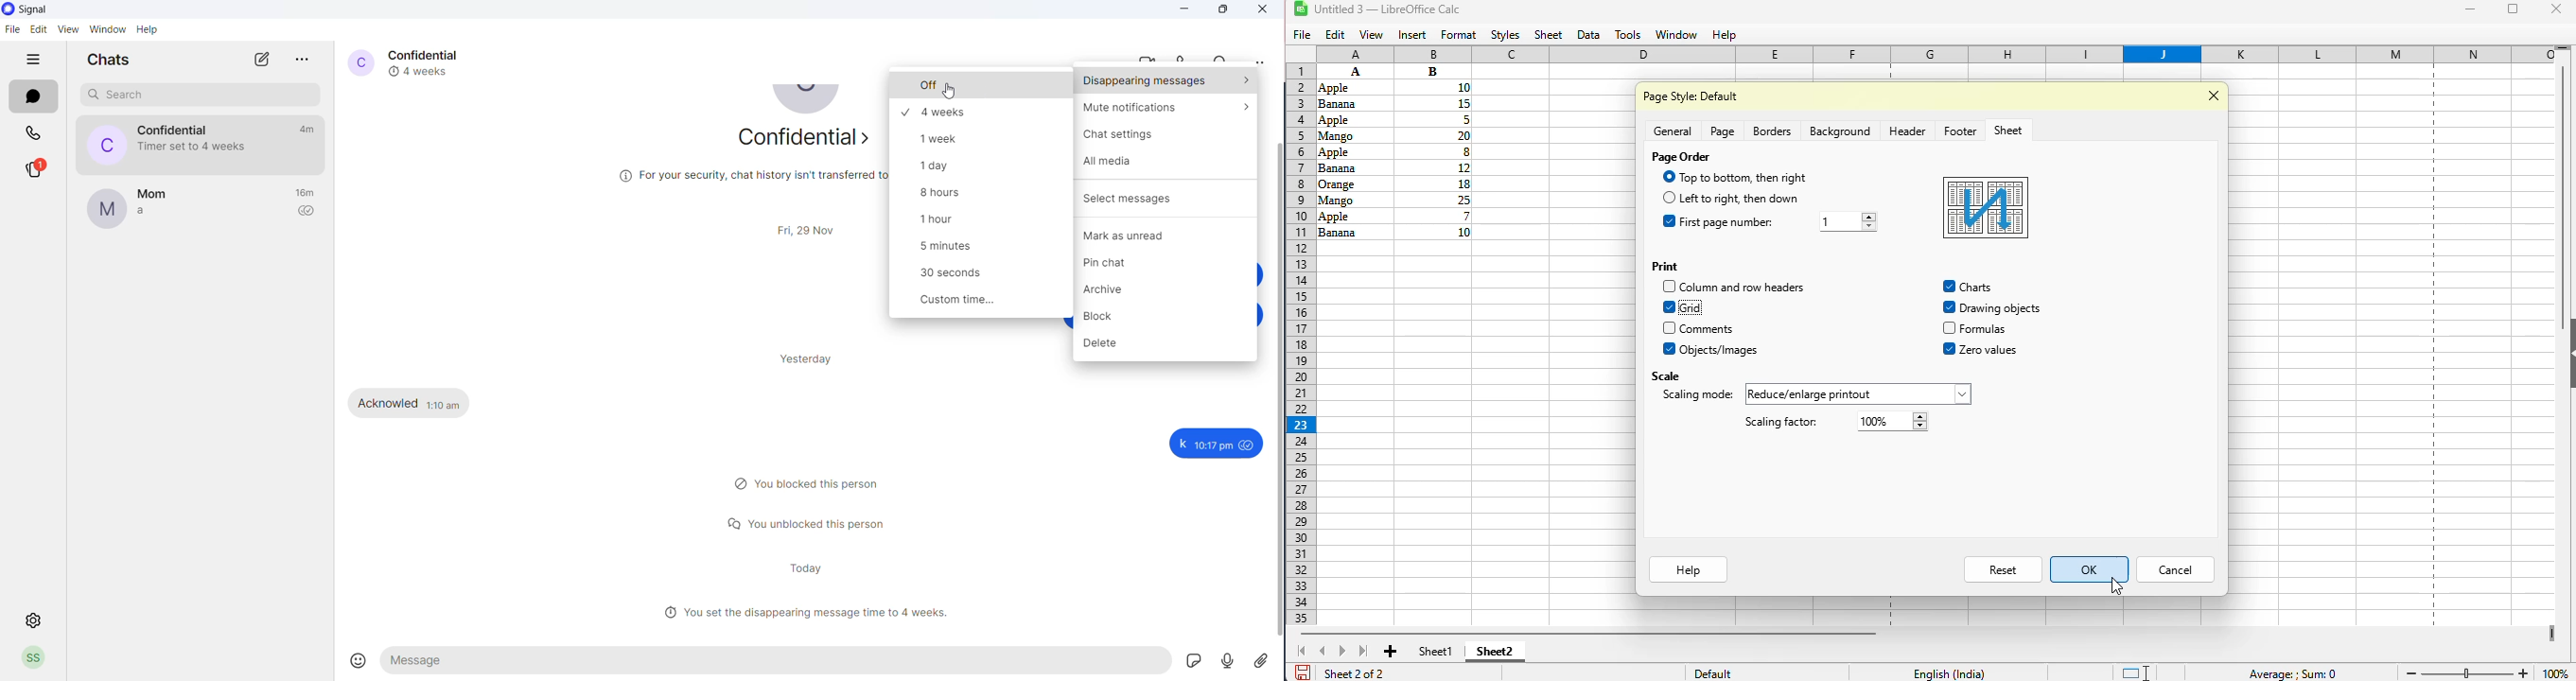  Describe the element at coordinates (986, 168) in the screenshot. I see `disappearing messages timeframe` at that location.